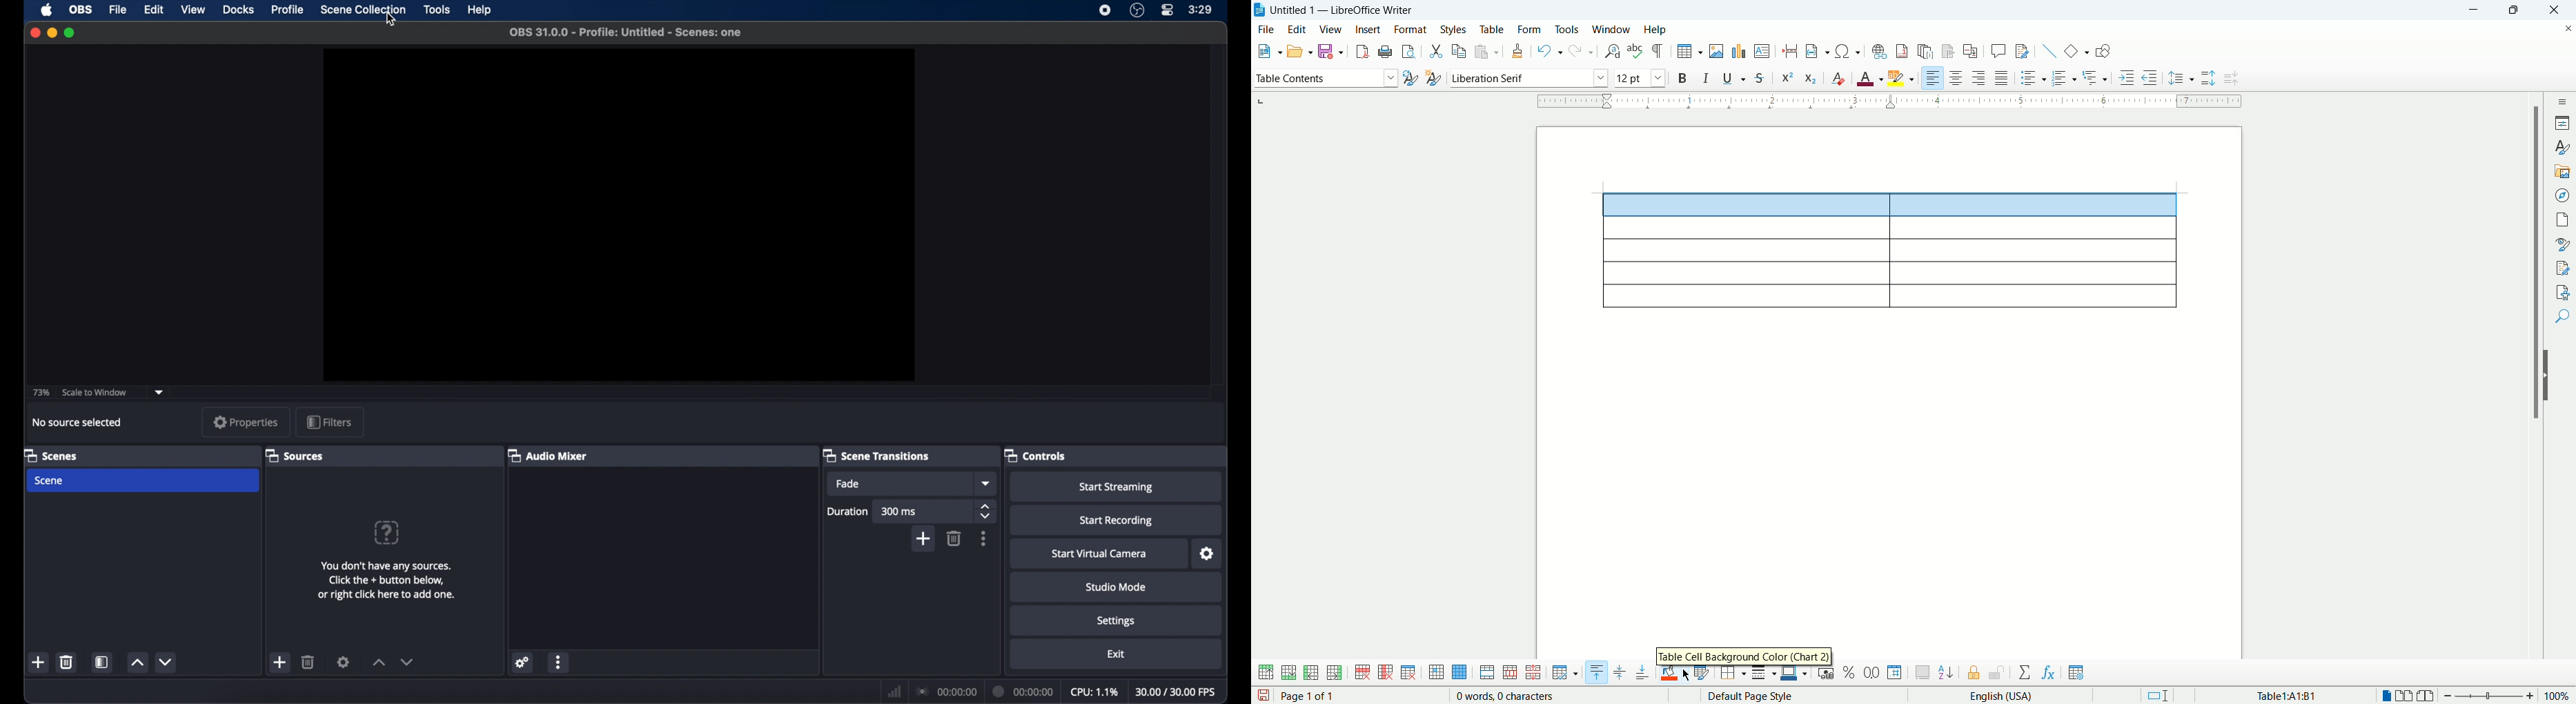  I want to click on studio mode, so click(1118, 587).